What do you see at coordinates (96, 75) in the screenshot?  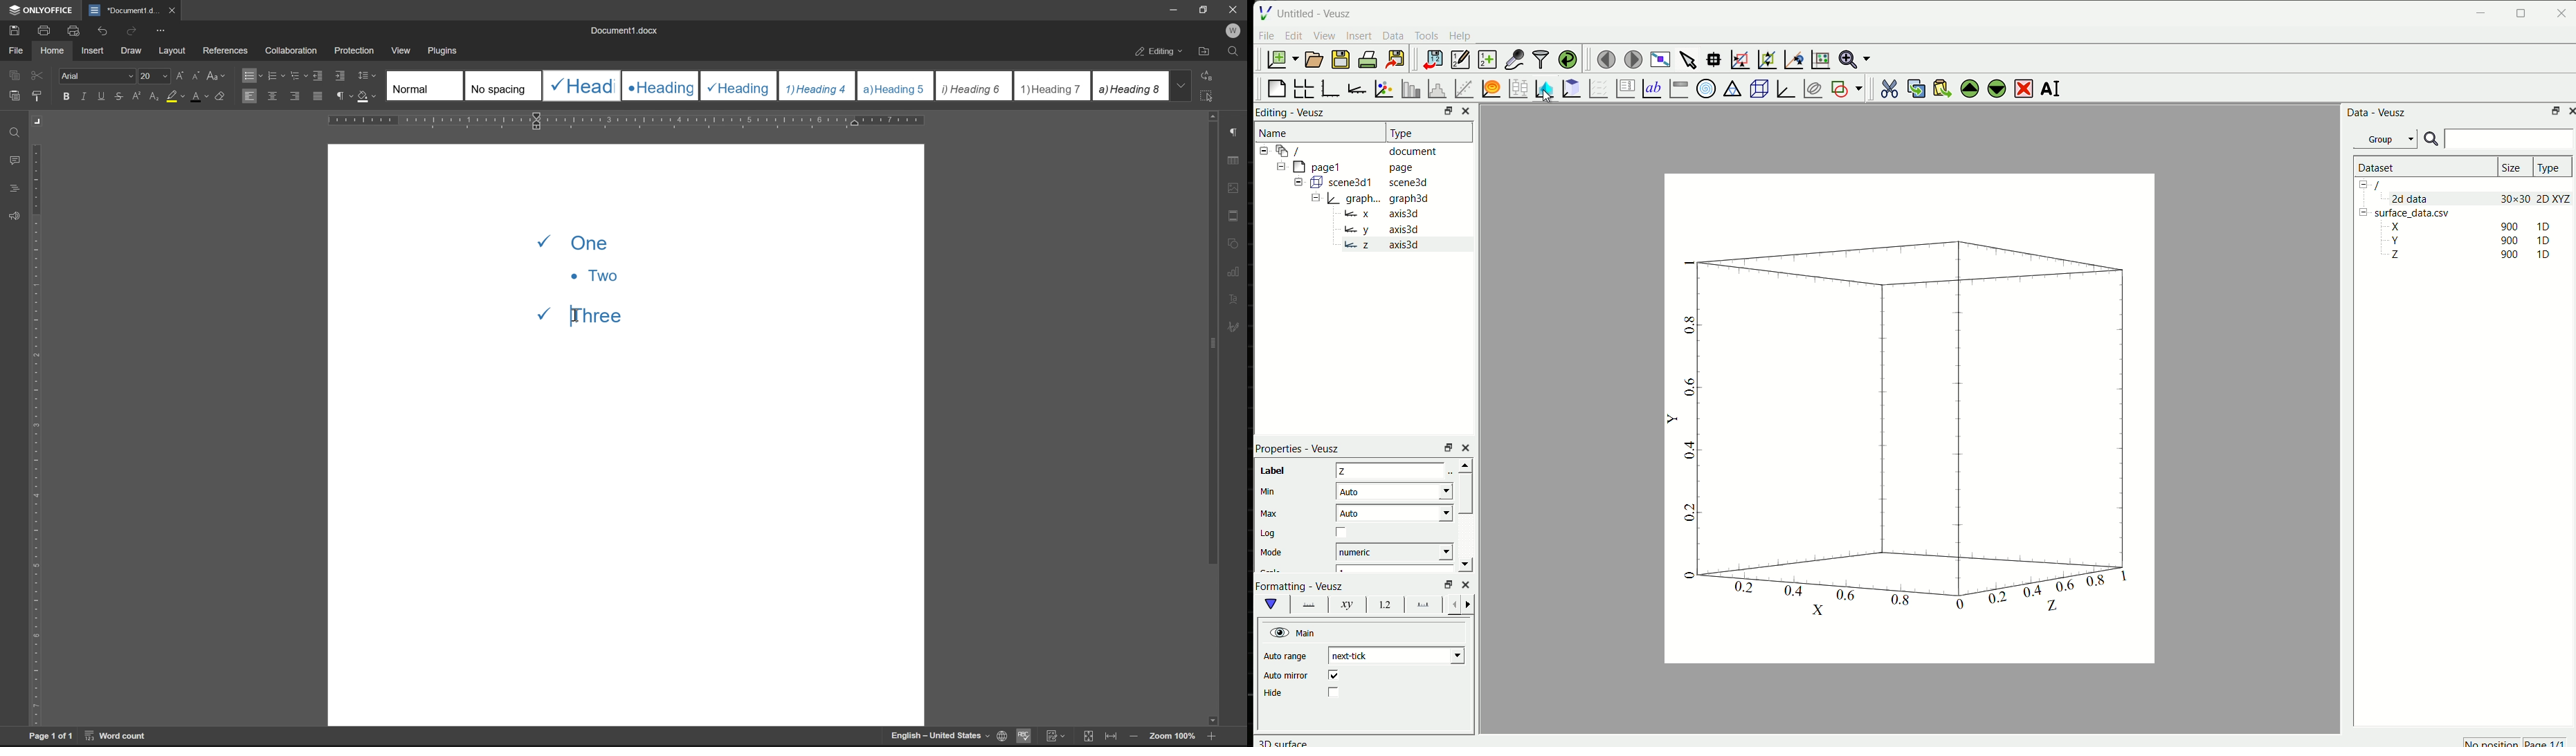 I see `Arial` at bounding box center [96, 75].